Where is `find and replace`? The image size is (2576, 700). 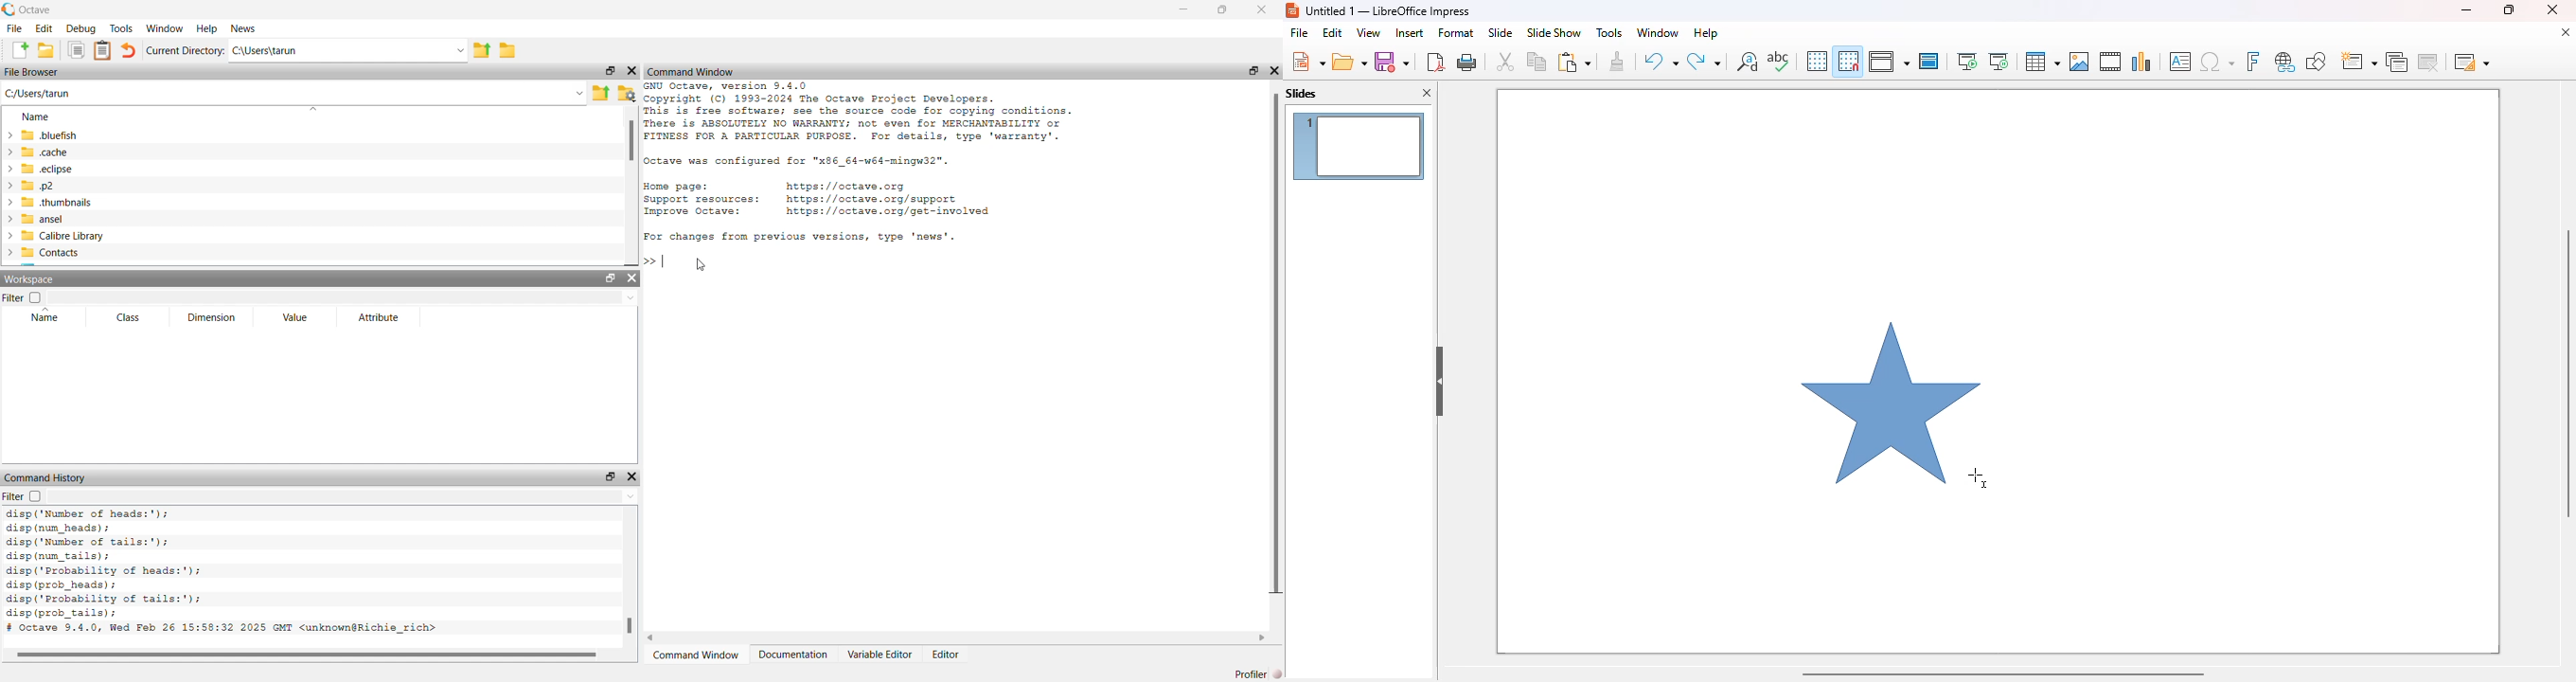
find and replace is located at coordinates (1748, 61).